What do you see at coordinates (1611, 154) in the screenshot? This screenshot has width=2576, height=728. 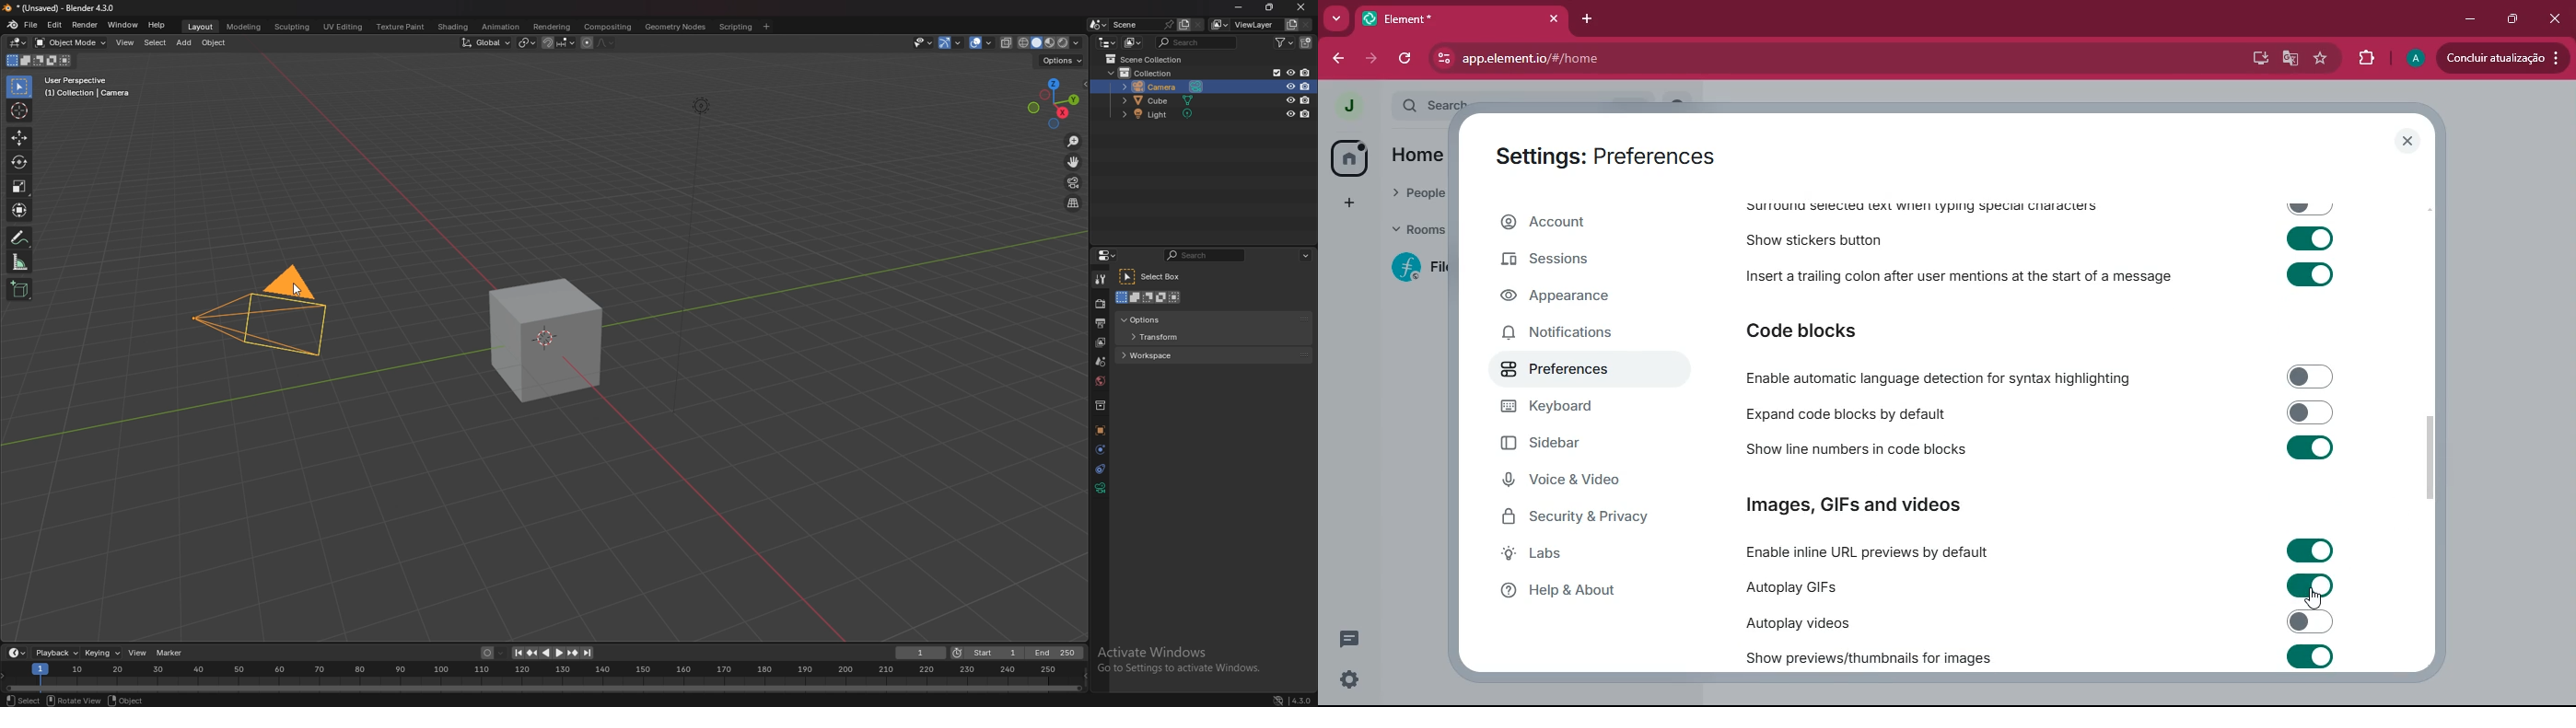 I see `settings: preferences` at bounding box center [1611, 154].